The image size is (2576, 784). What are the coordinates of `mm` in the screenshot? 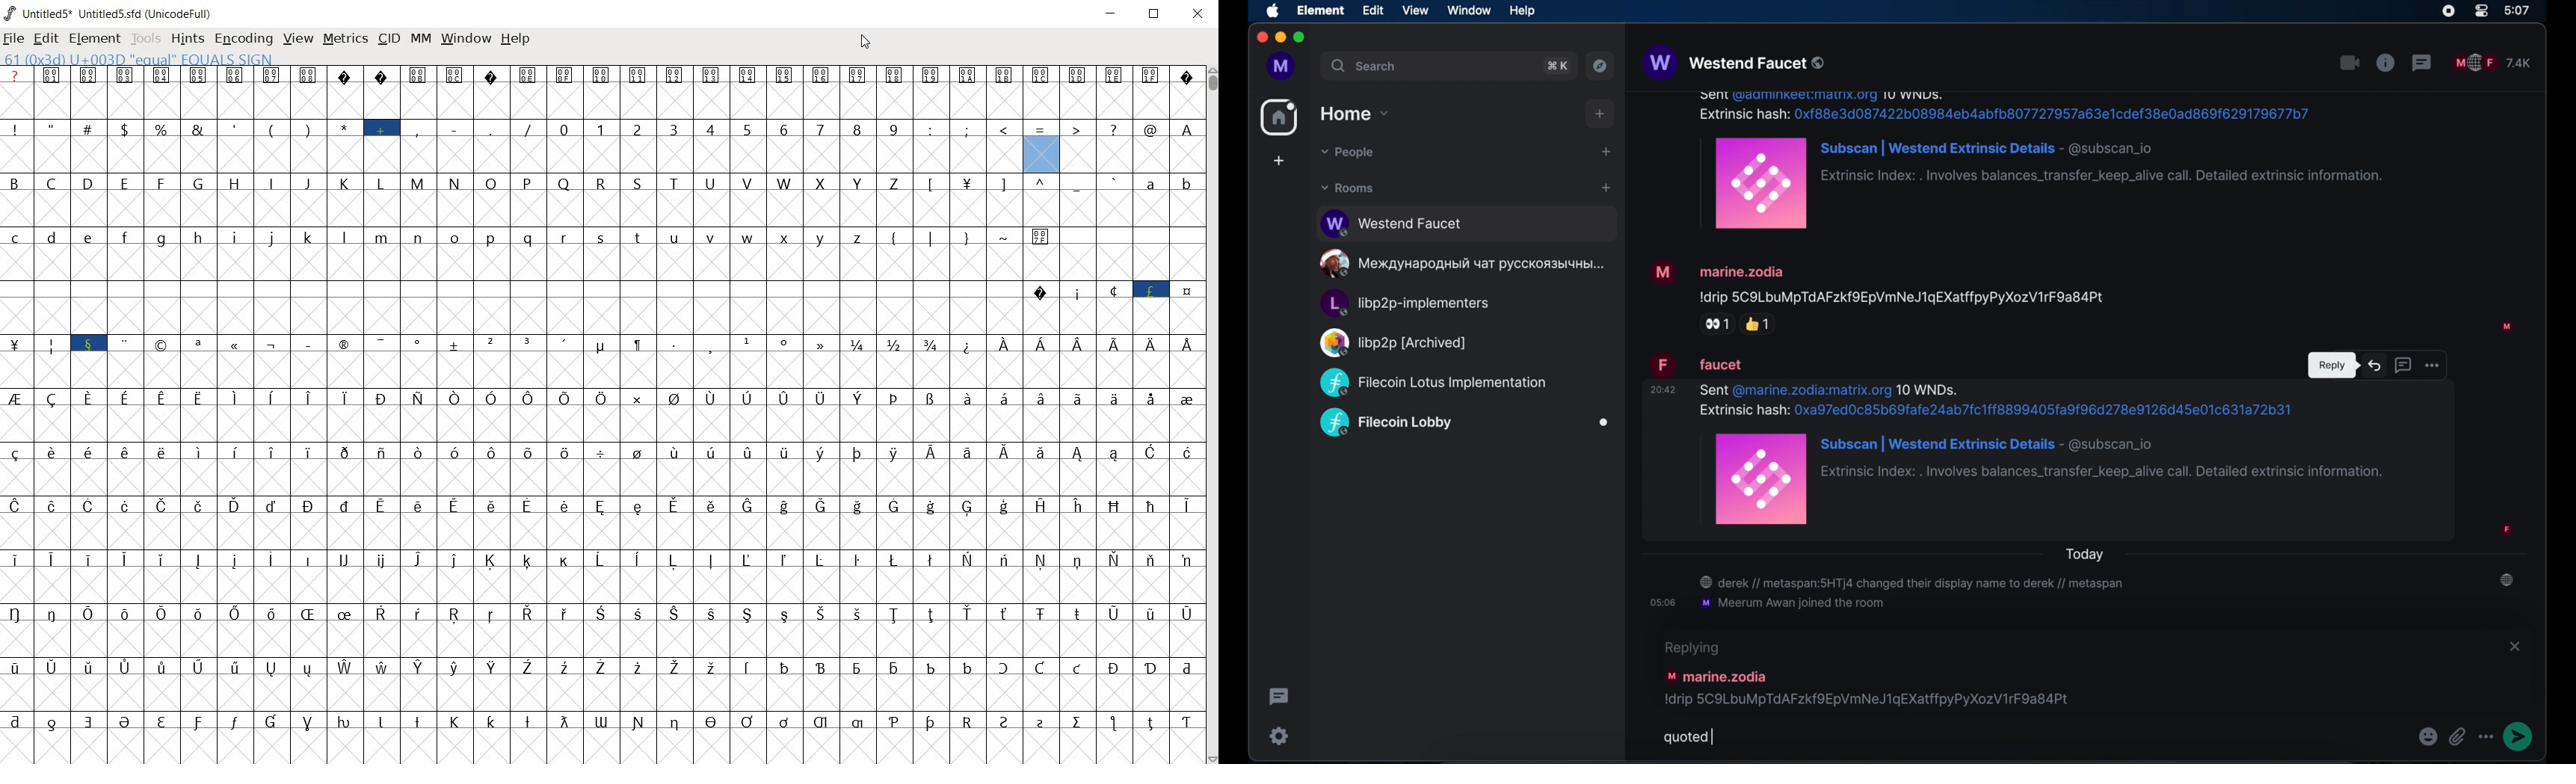 It's located at (421, 40).